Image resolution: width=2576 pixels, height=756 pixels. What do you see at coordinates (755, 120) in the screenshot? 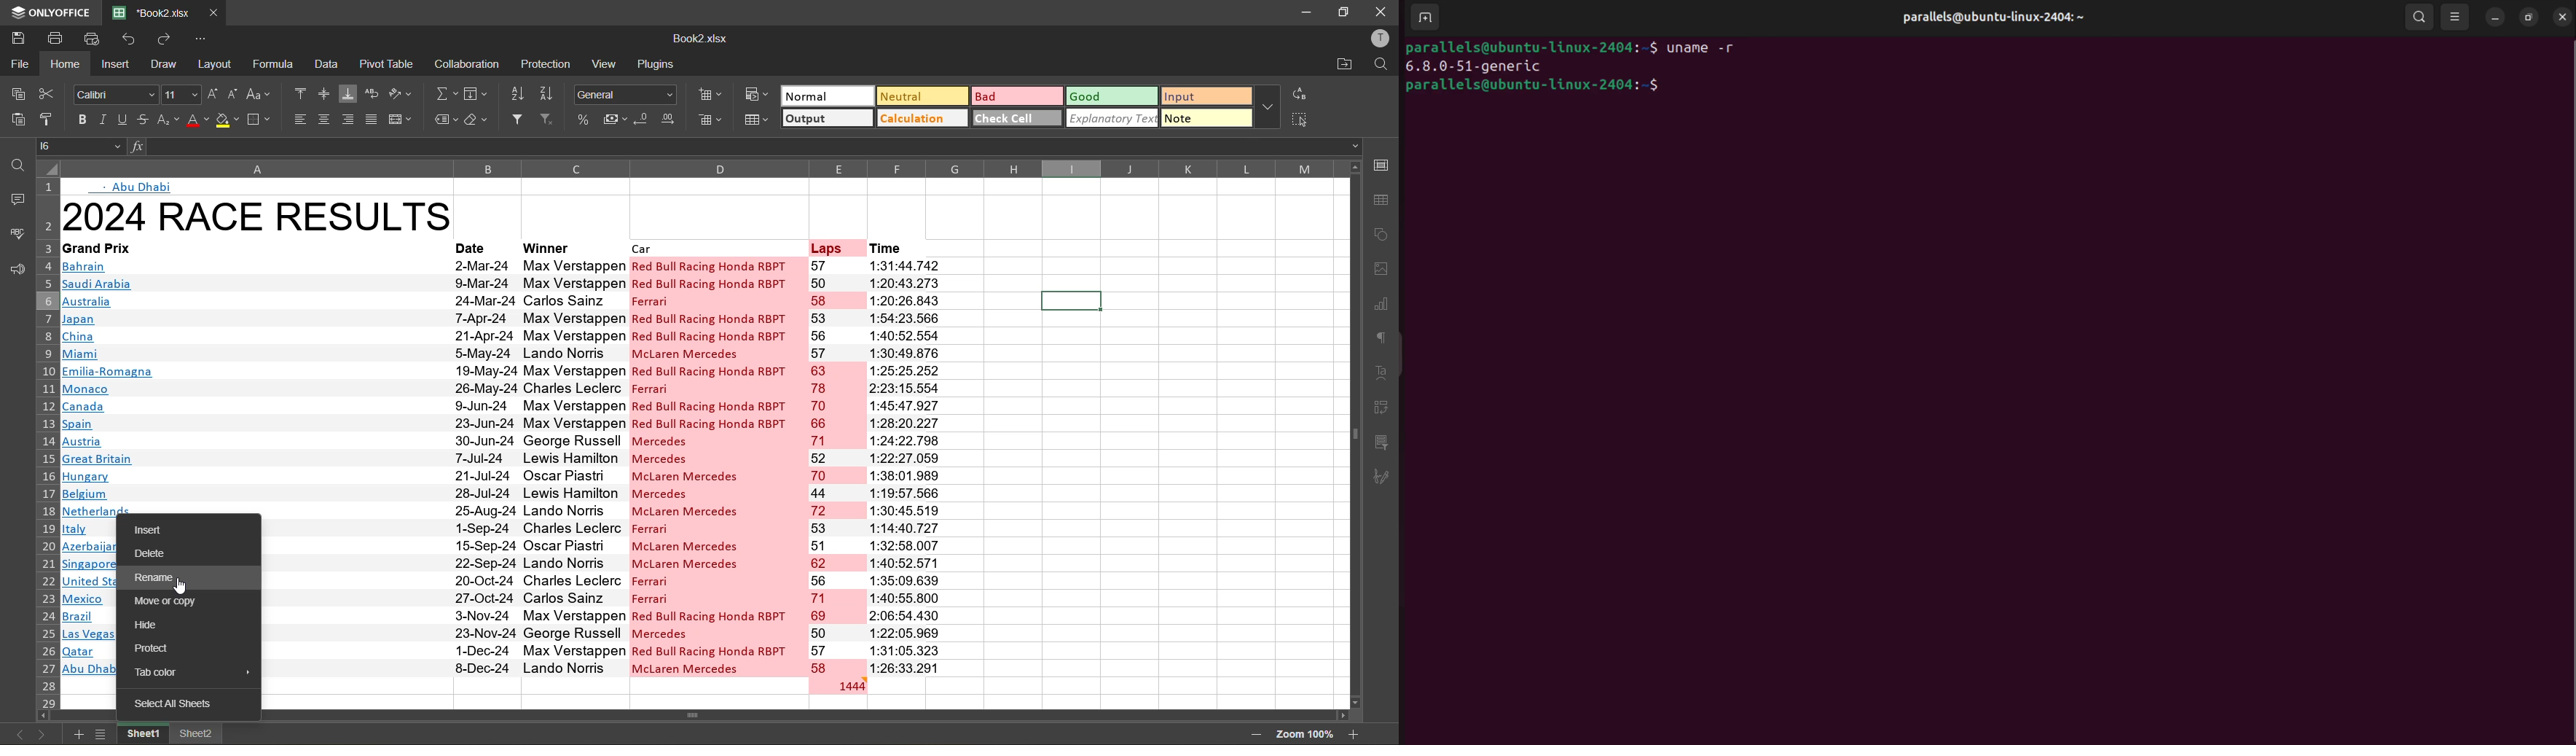
I see `format as table` at bounding box center [755, 120].